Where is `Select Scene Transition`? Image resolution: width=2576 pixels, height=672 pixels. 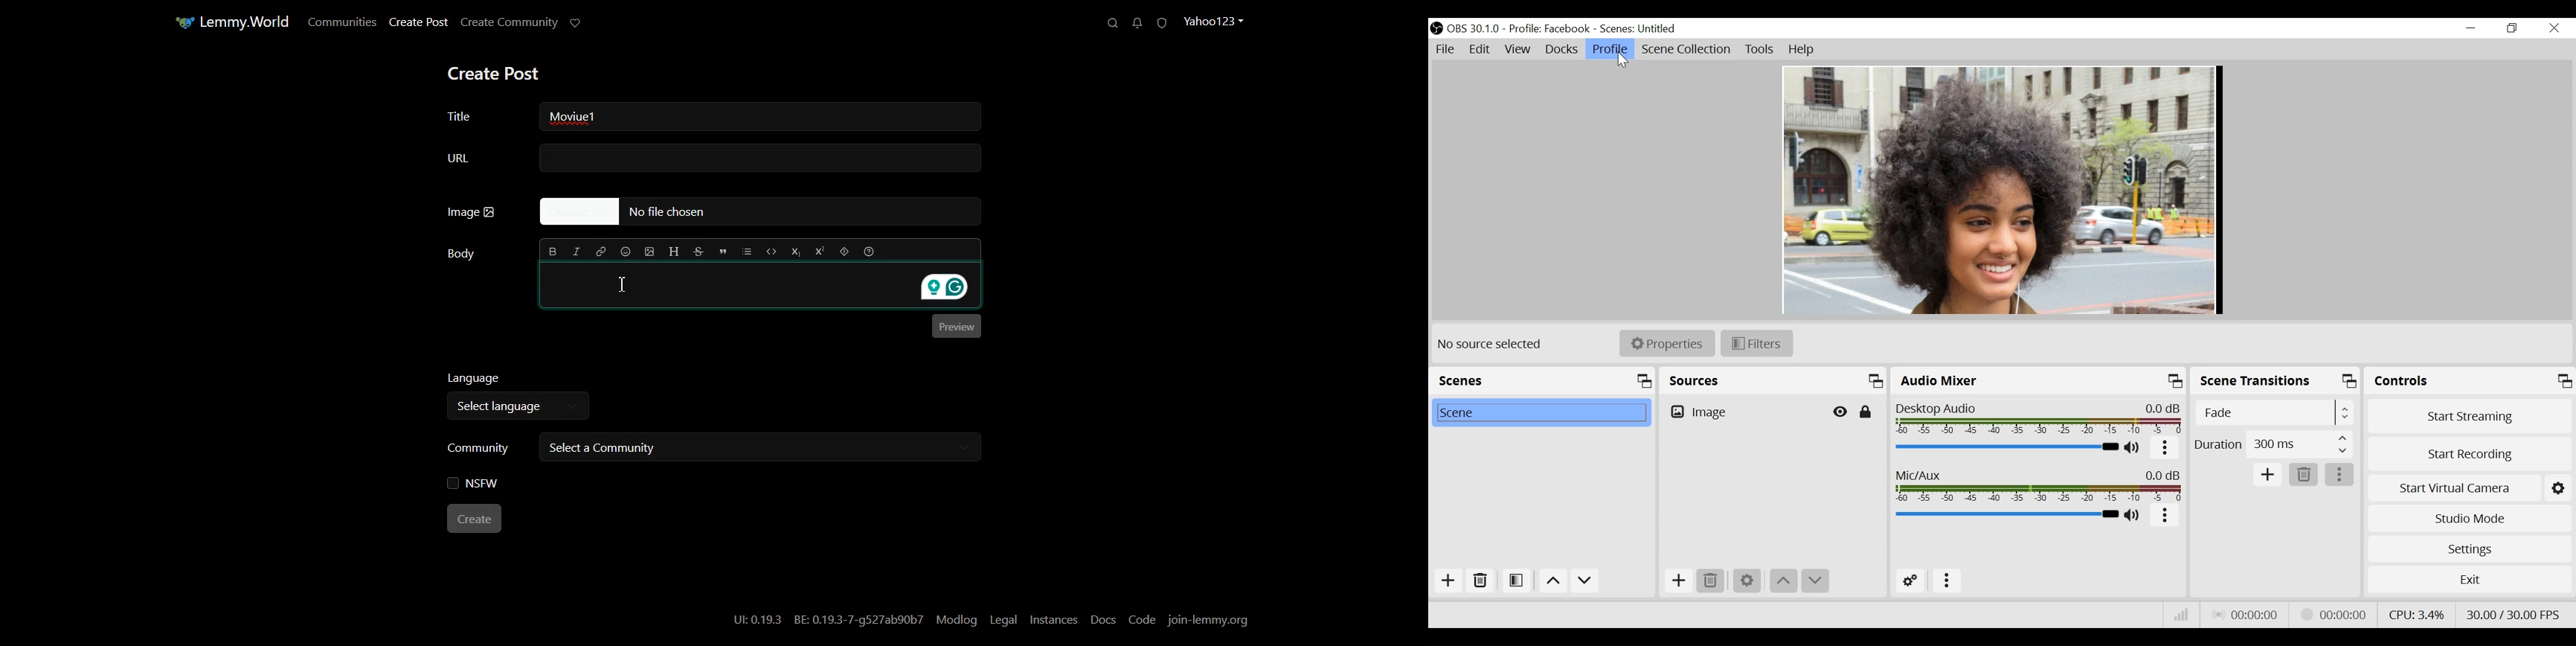 Select Scene Transition is located at coordinates (2277, 412).